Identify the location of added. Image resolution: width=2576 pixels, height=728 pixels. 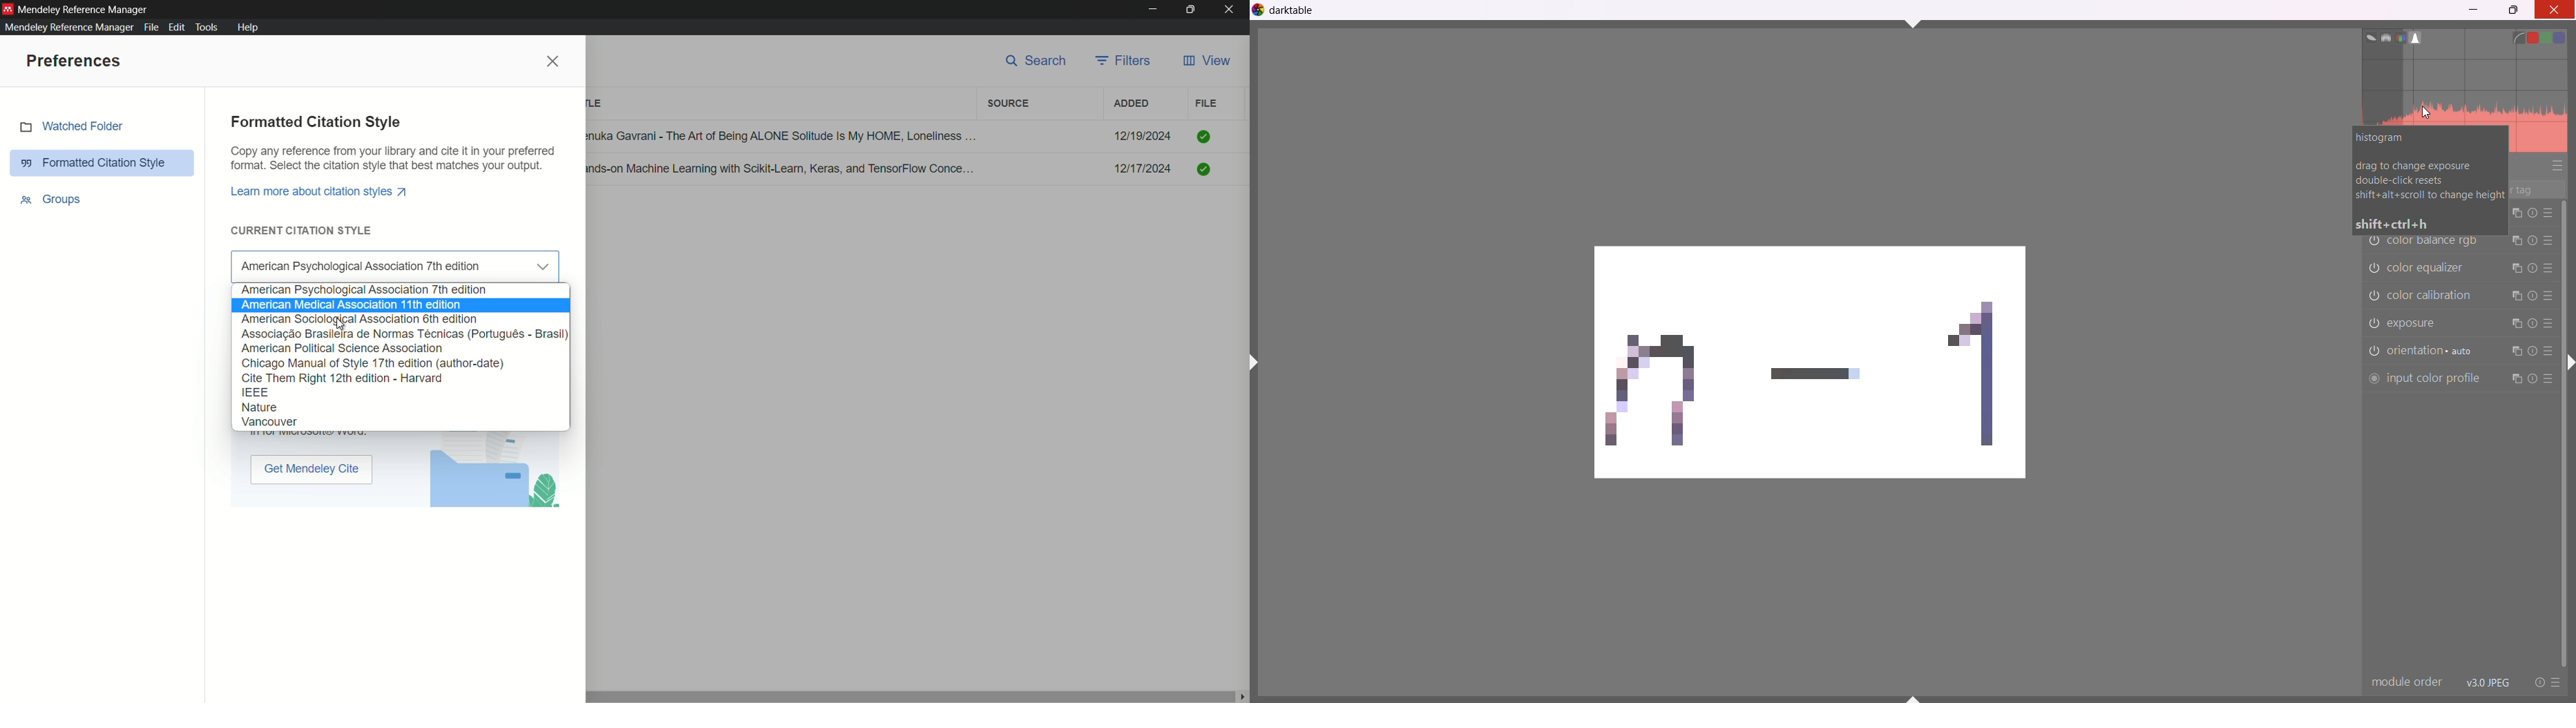
(1132, 104).